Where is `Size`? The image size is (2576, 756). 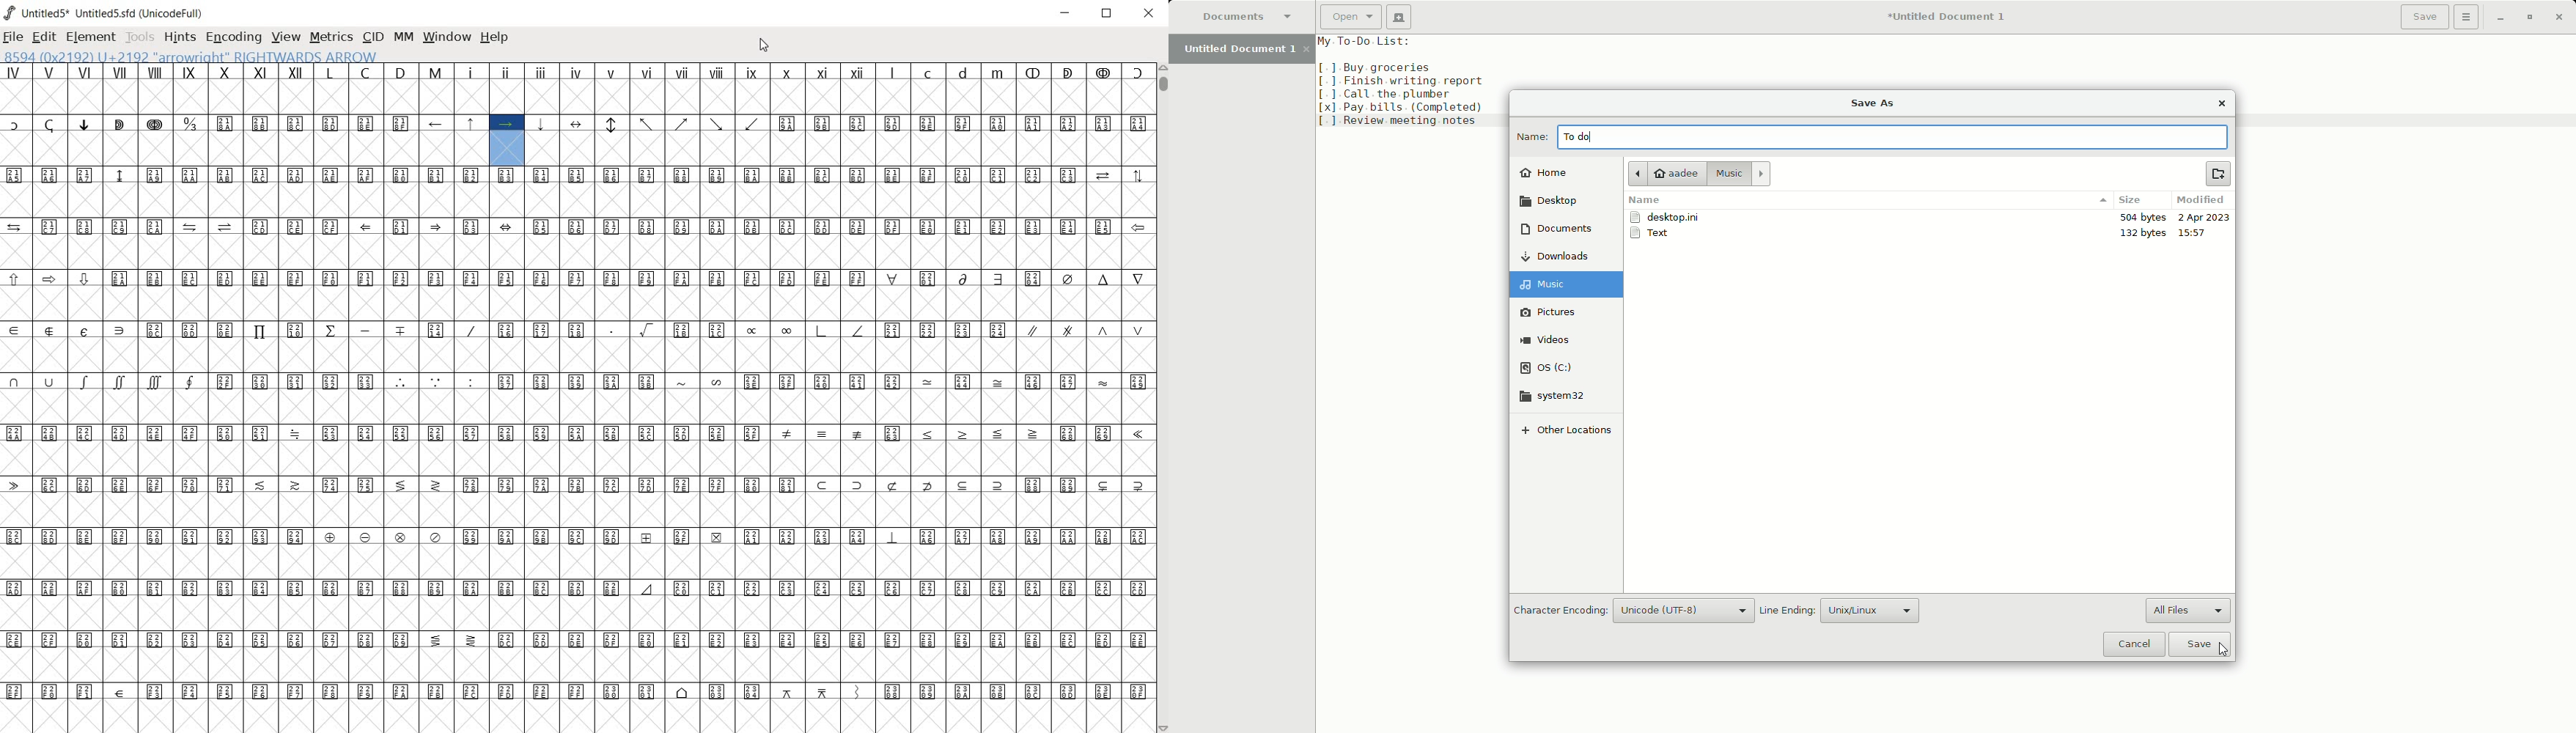
Size is located at coordinates (2135, 200).